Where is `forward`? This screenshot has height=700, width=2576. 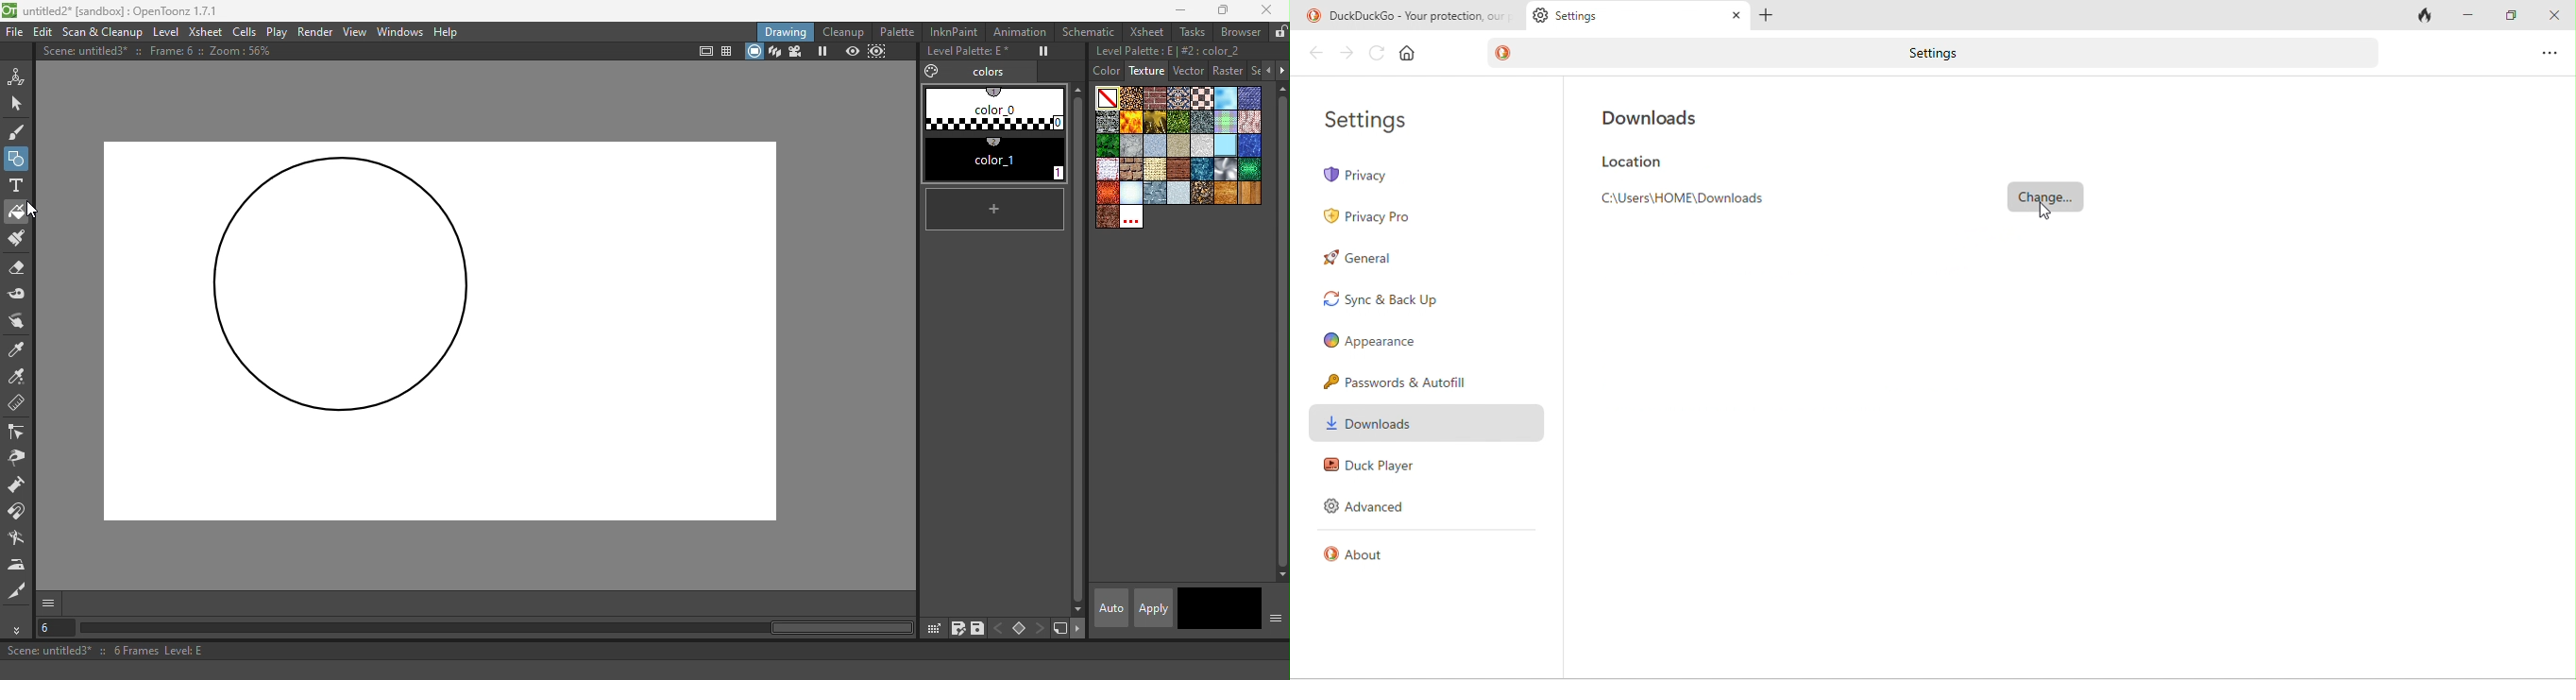 forward is located at coordinates (1345, 55).